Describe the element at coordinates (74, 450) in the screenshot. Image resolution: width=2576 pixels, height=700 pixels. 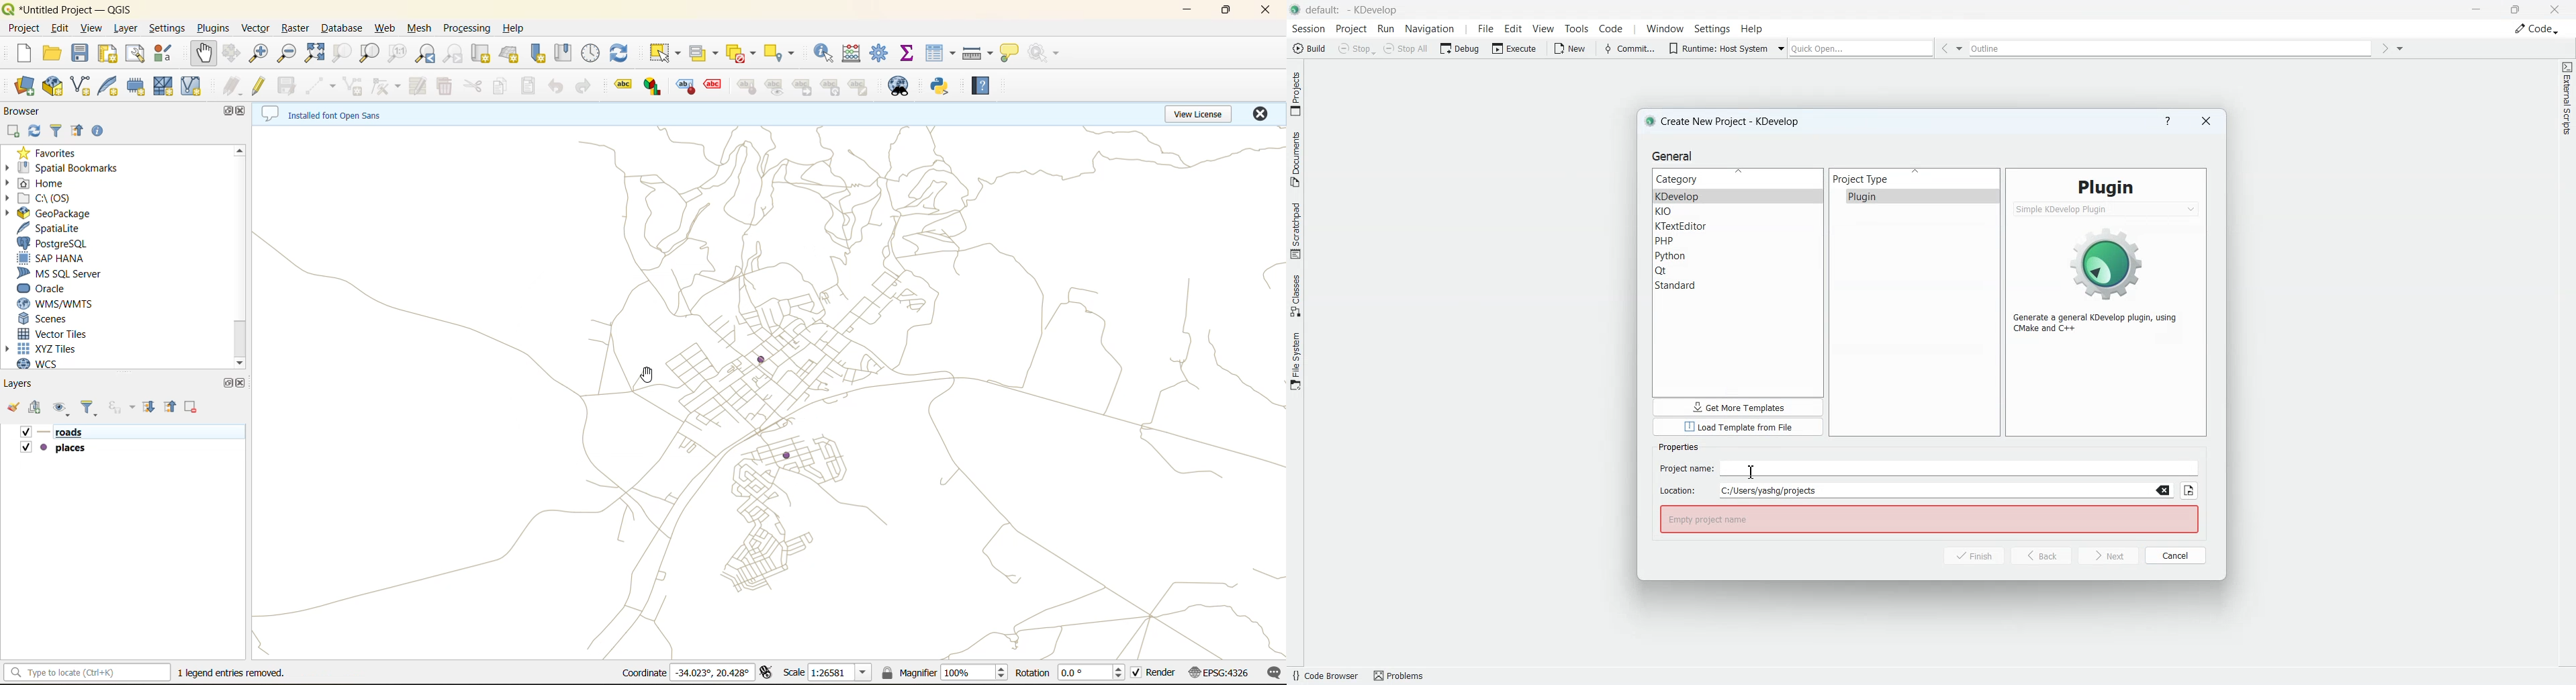
I see `layers` at that location.